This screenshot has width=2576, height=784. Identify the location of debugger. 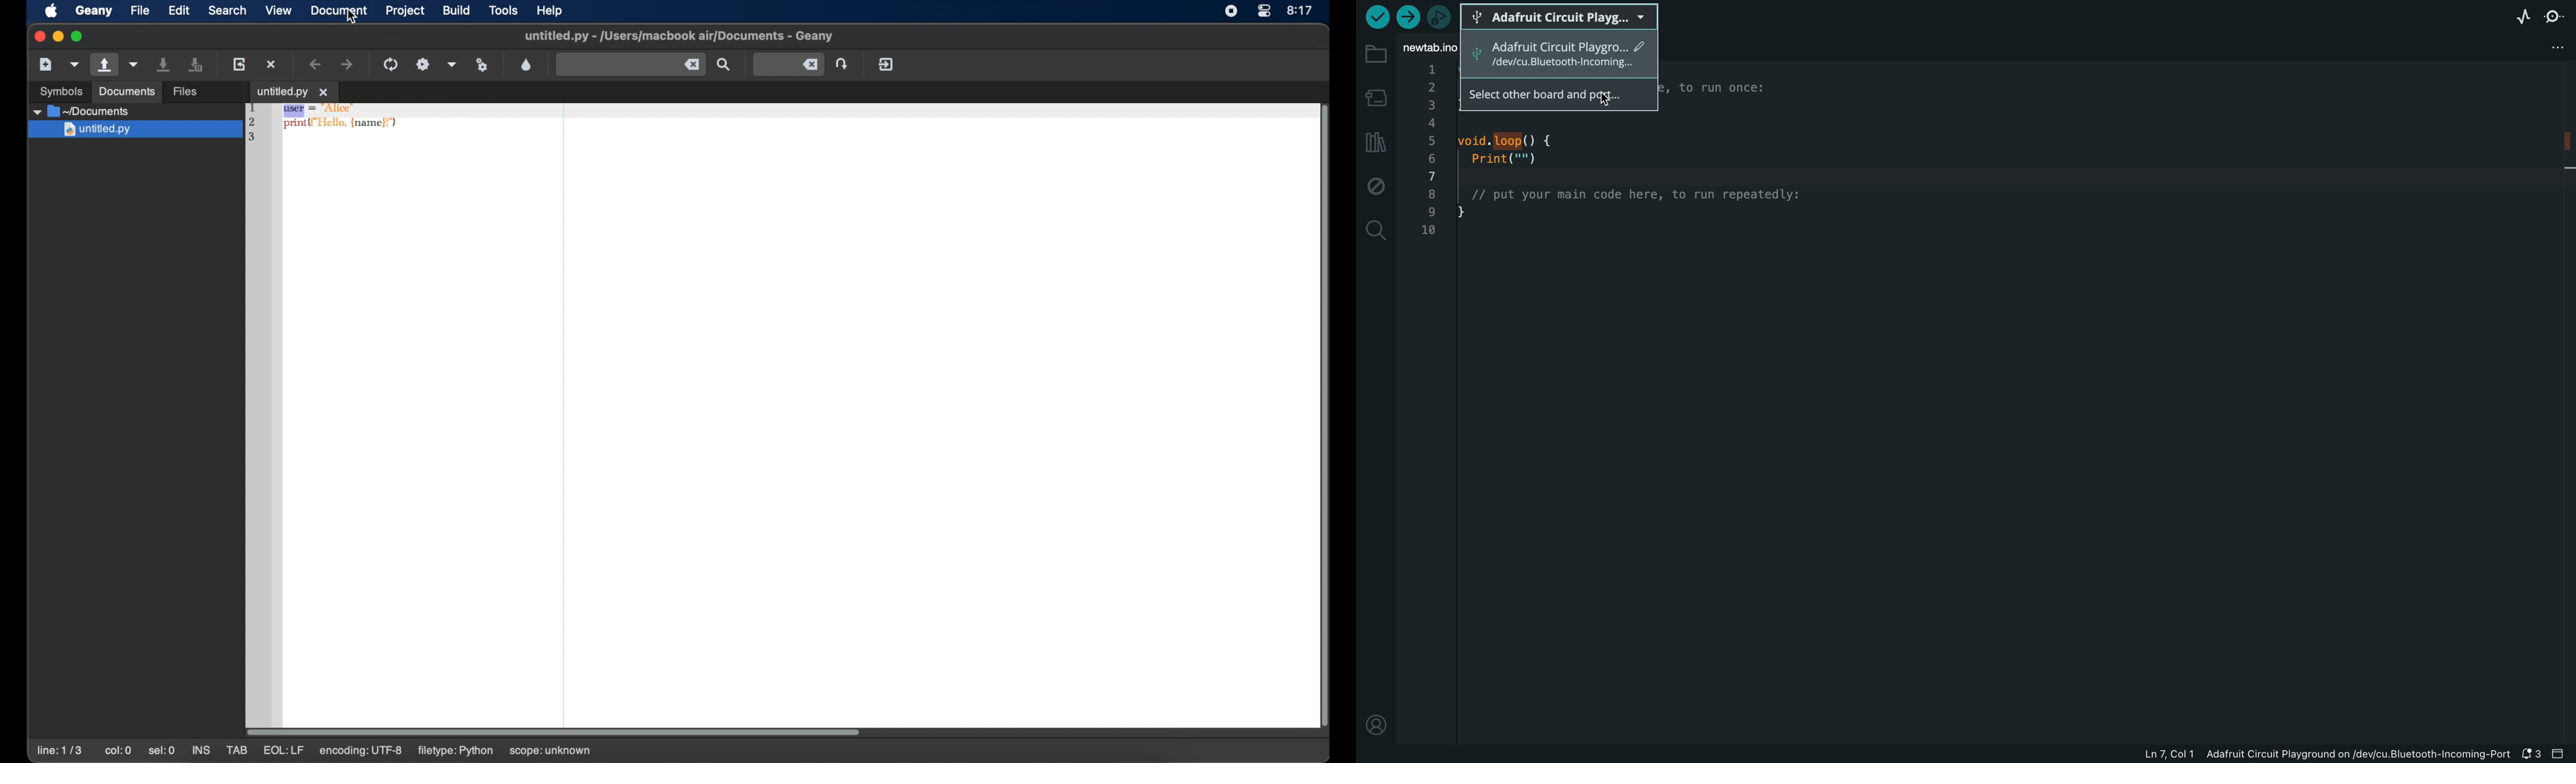
(1438, 16).